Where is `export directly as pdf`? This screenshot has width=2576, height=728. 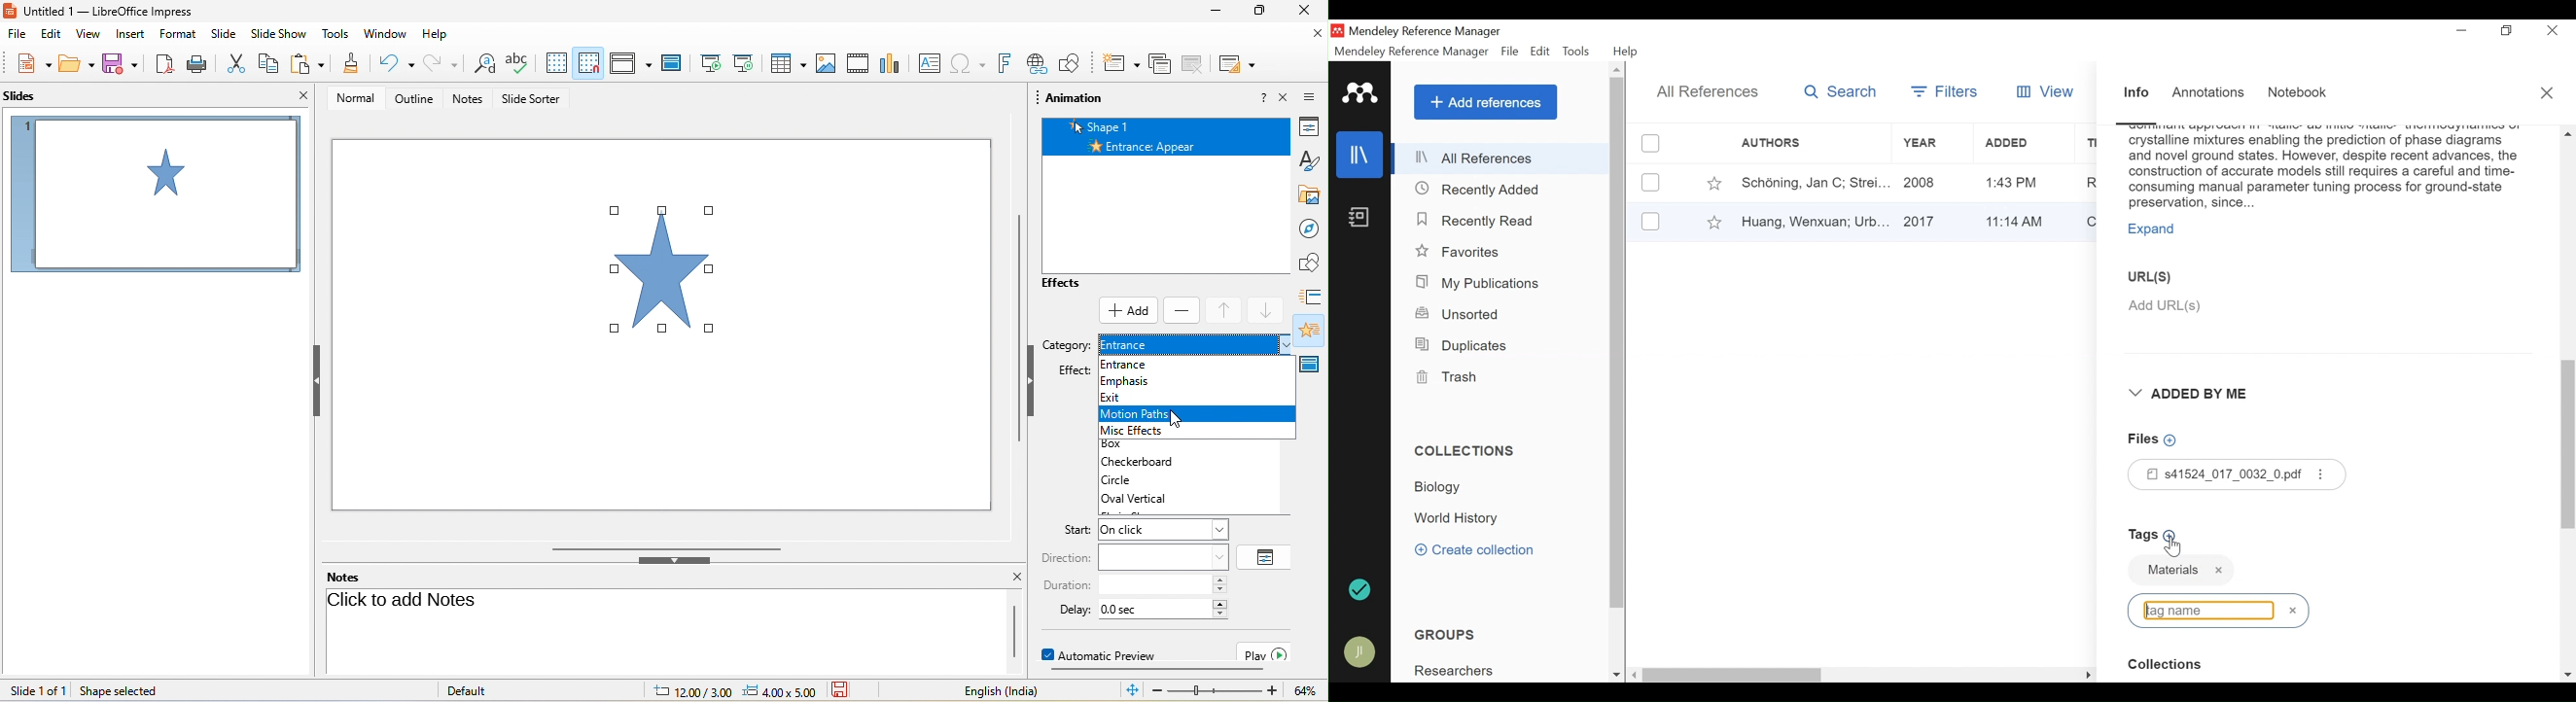 export directly as pdf is located at coordinates (161, 65).